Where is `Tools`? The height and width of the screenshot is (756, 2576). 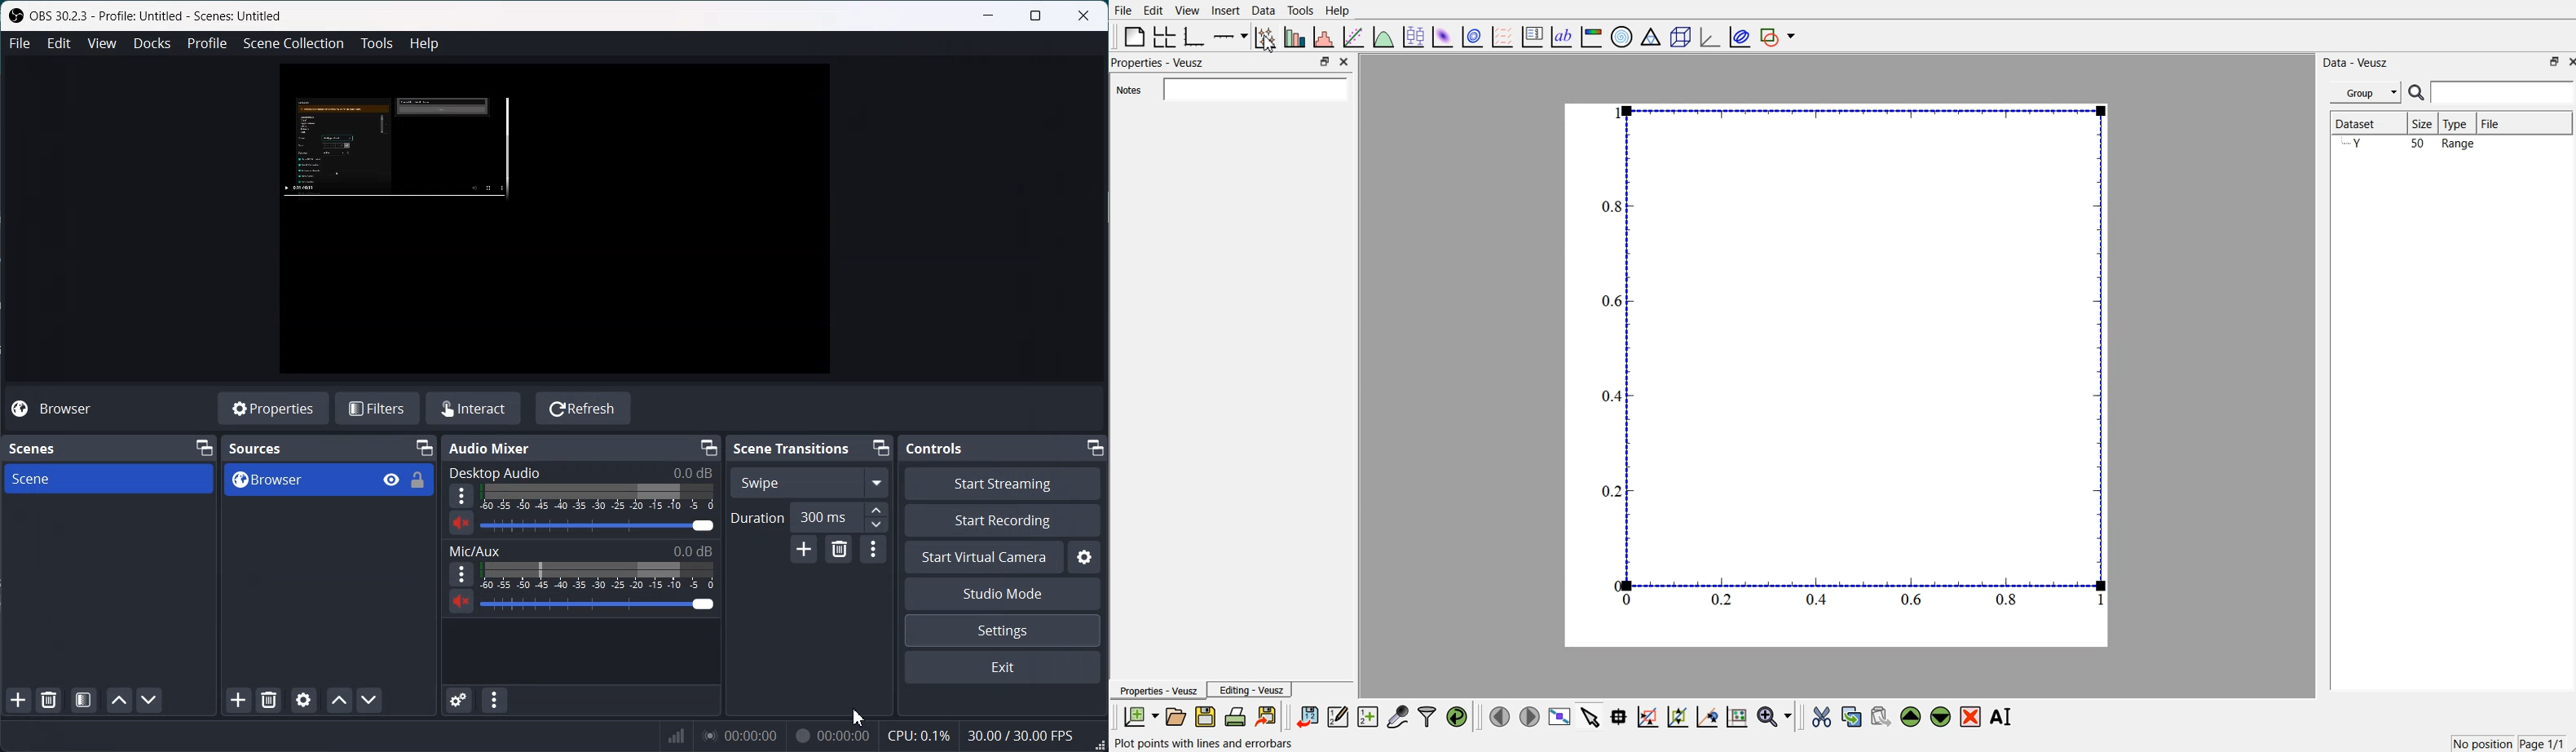
Tools is located at coordinates (377, 42).